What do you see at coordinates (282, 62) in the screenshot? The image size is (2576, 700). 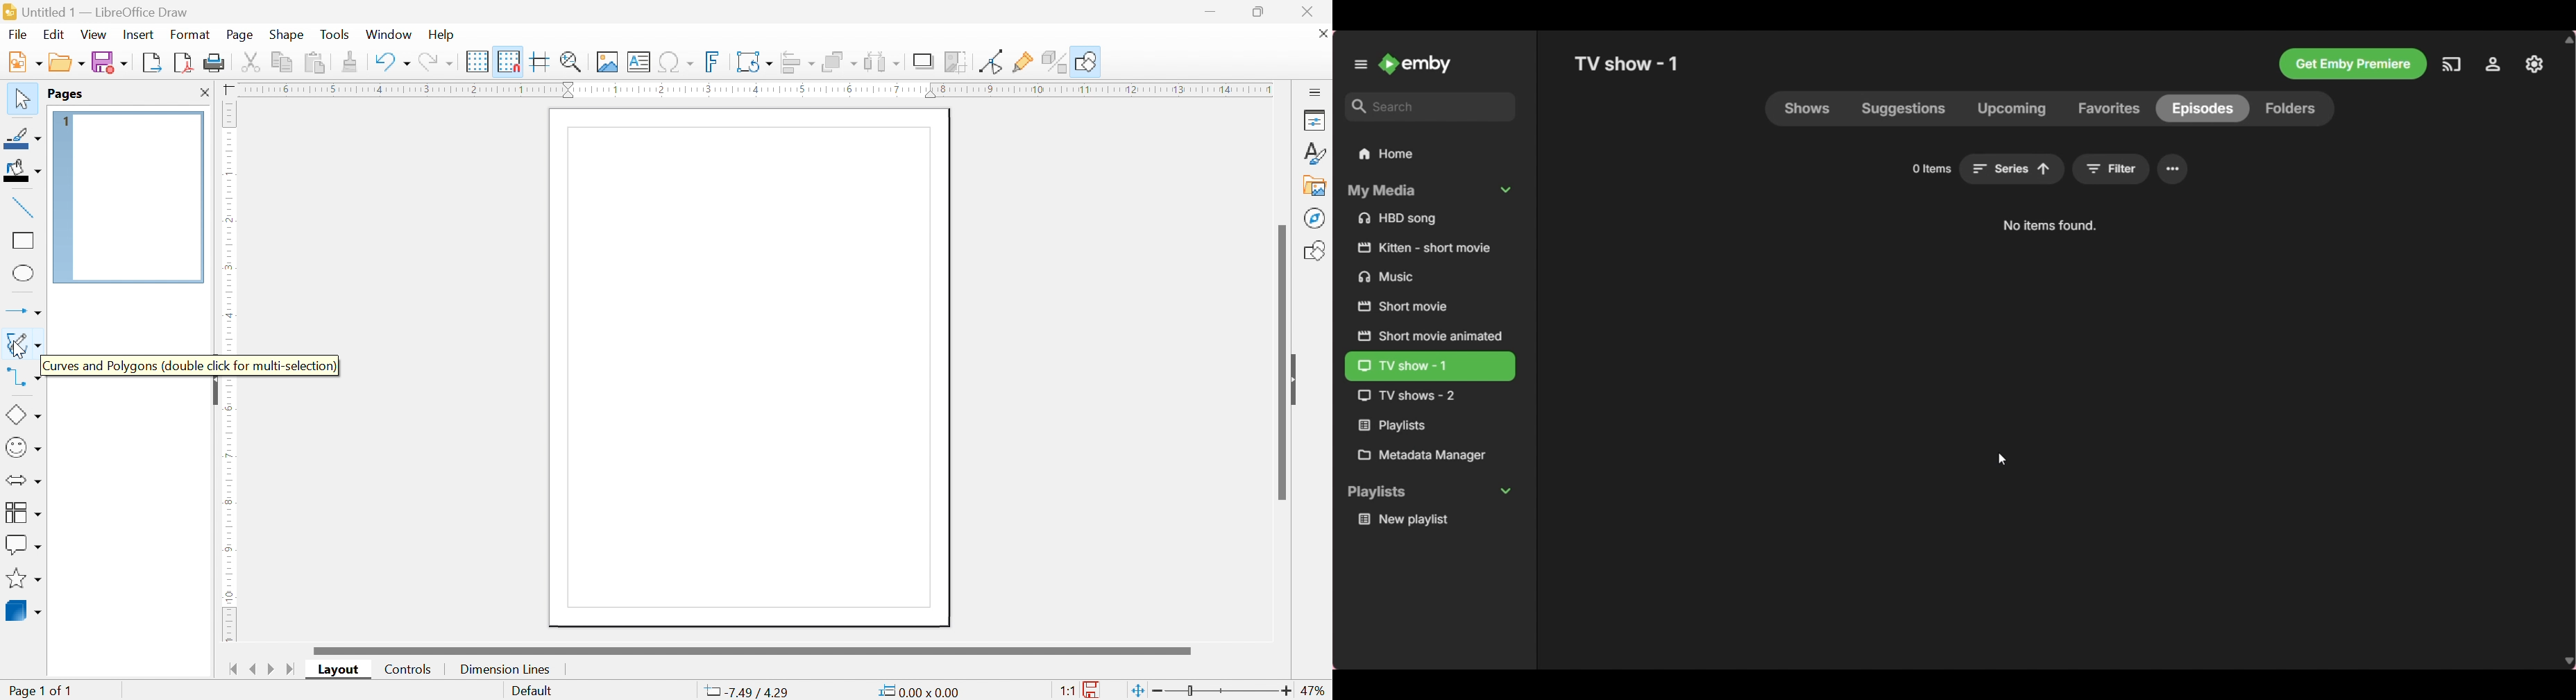 I see `copy` at bounding box center [282, 62].